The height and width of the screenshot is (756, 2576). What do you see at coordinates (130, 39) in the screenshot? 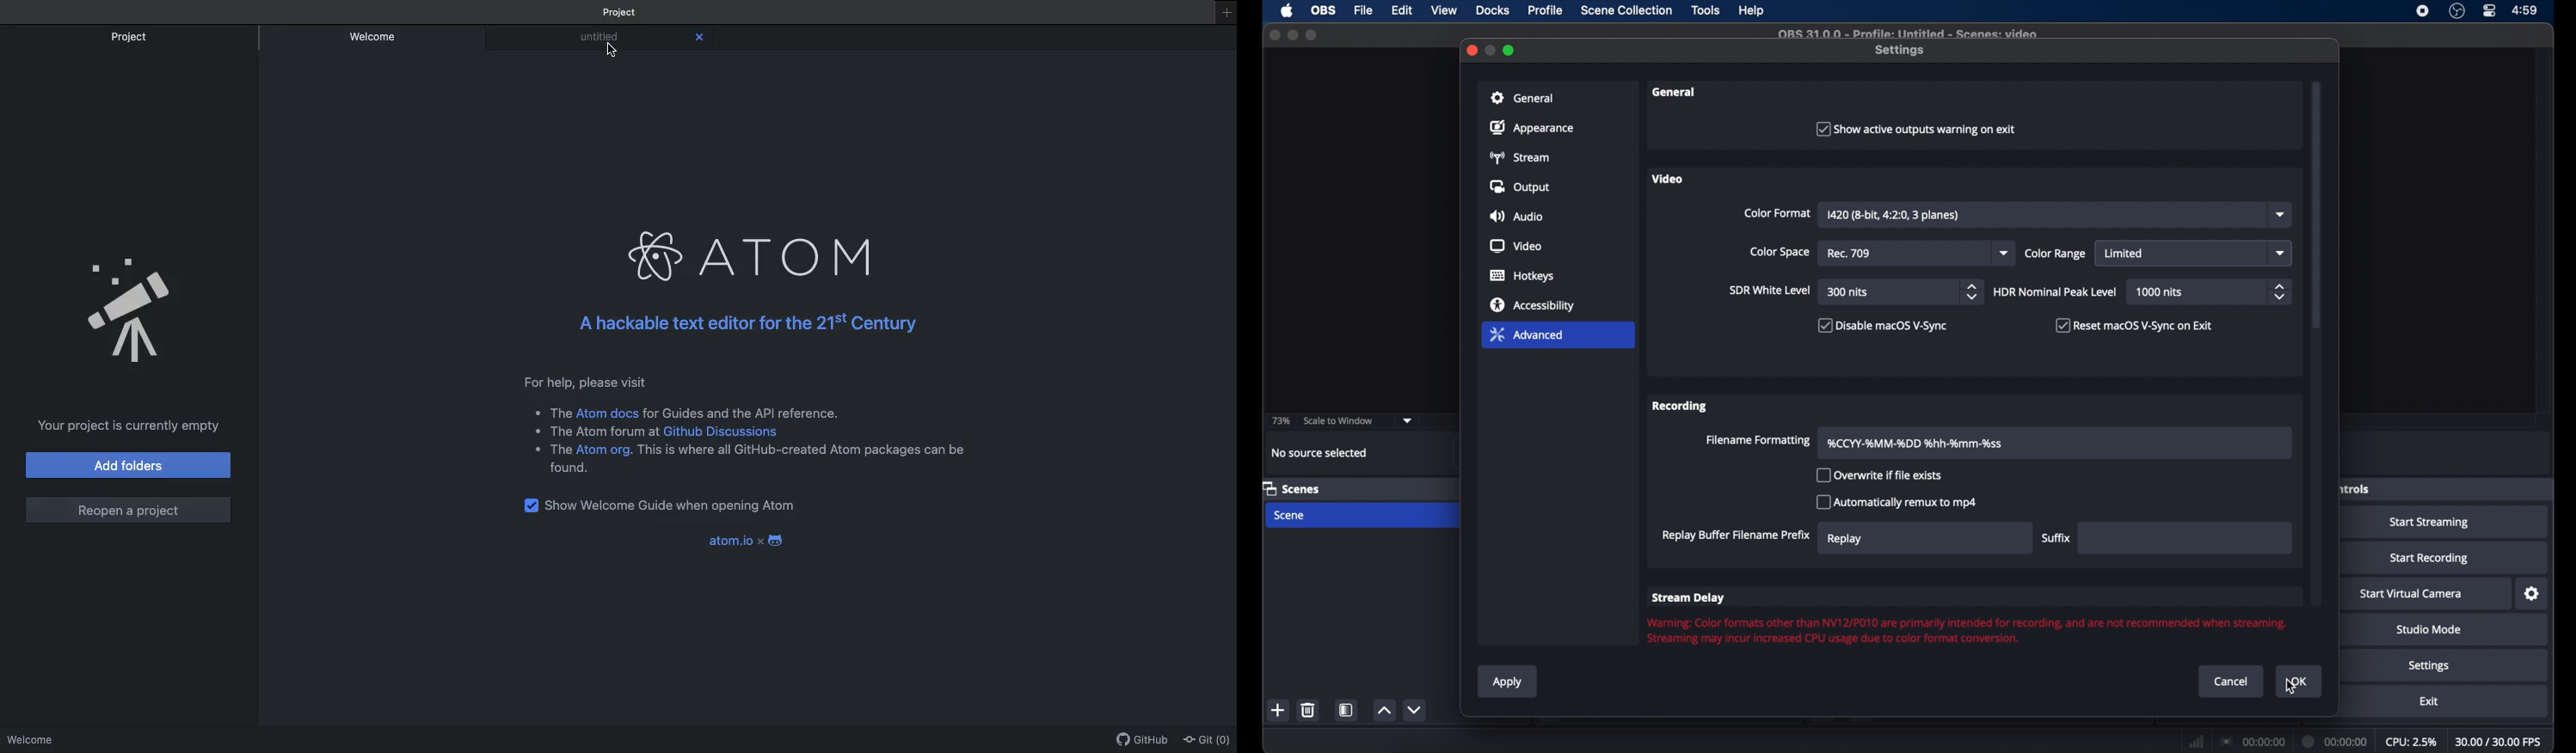
I see `Project` at bounding box center [130, 39].